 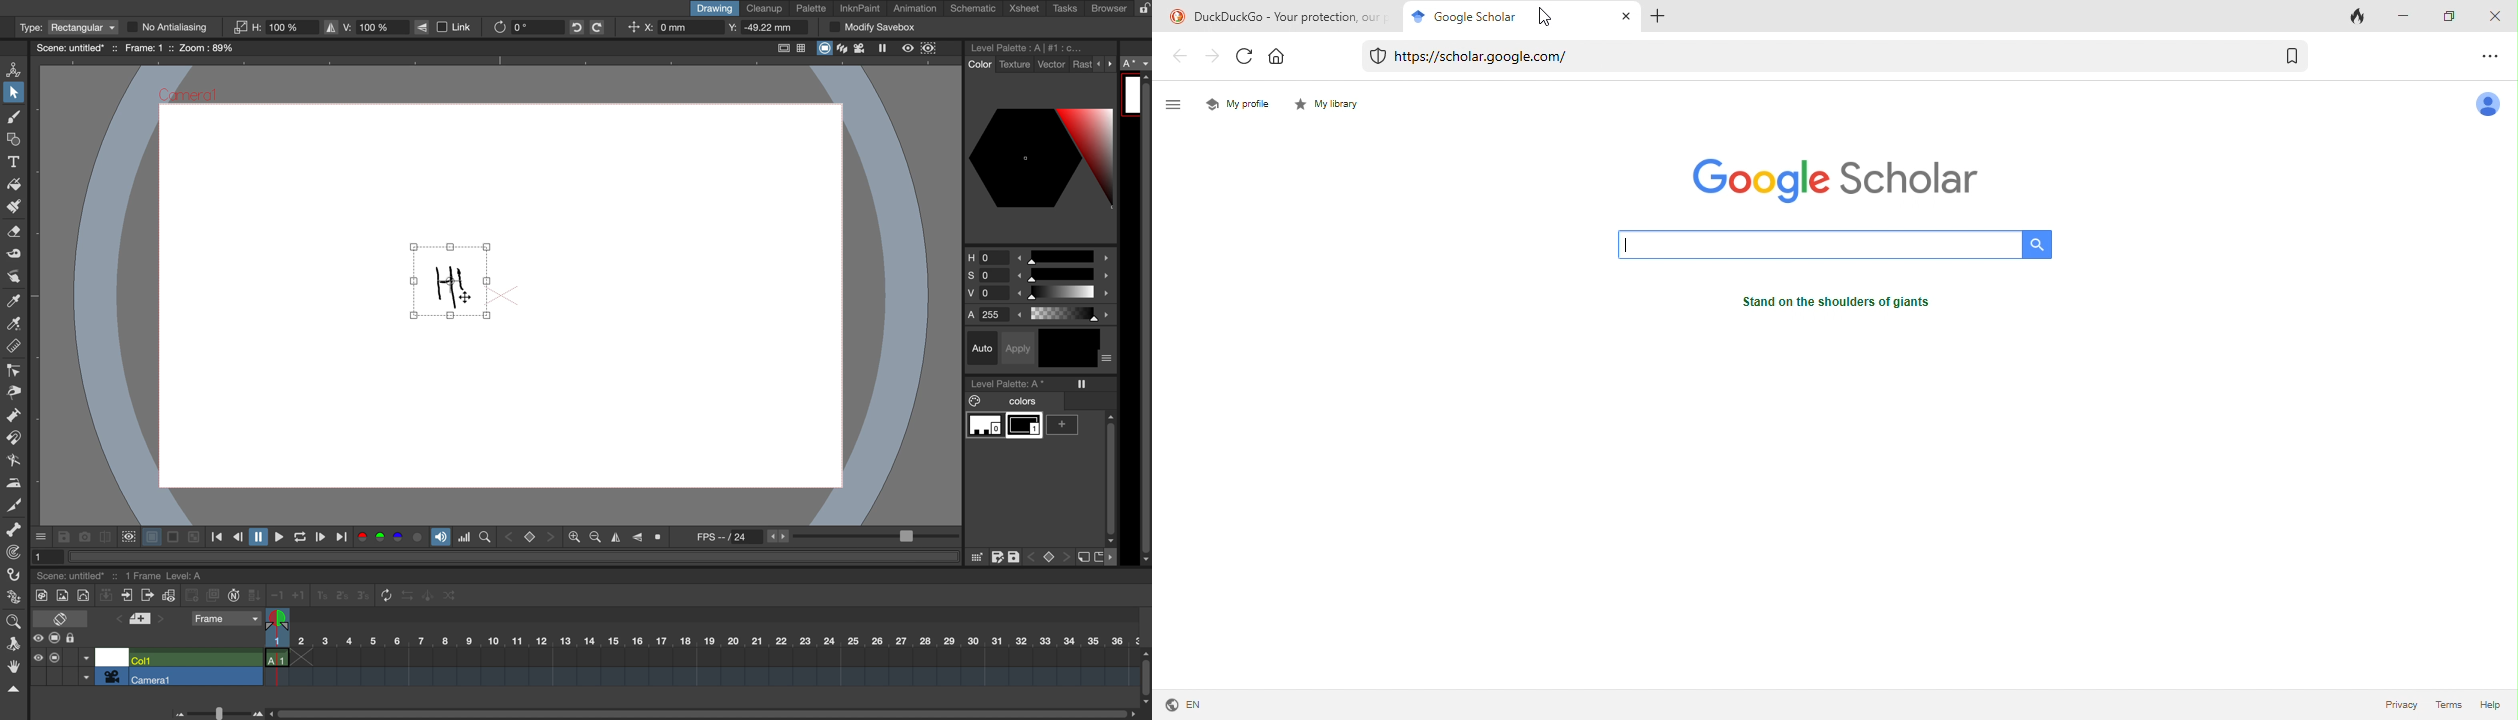 I want to click on inknpaint, so click(x=860, y=7).